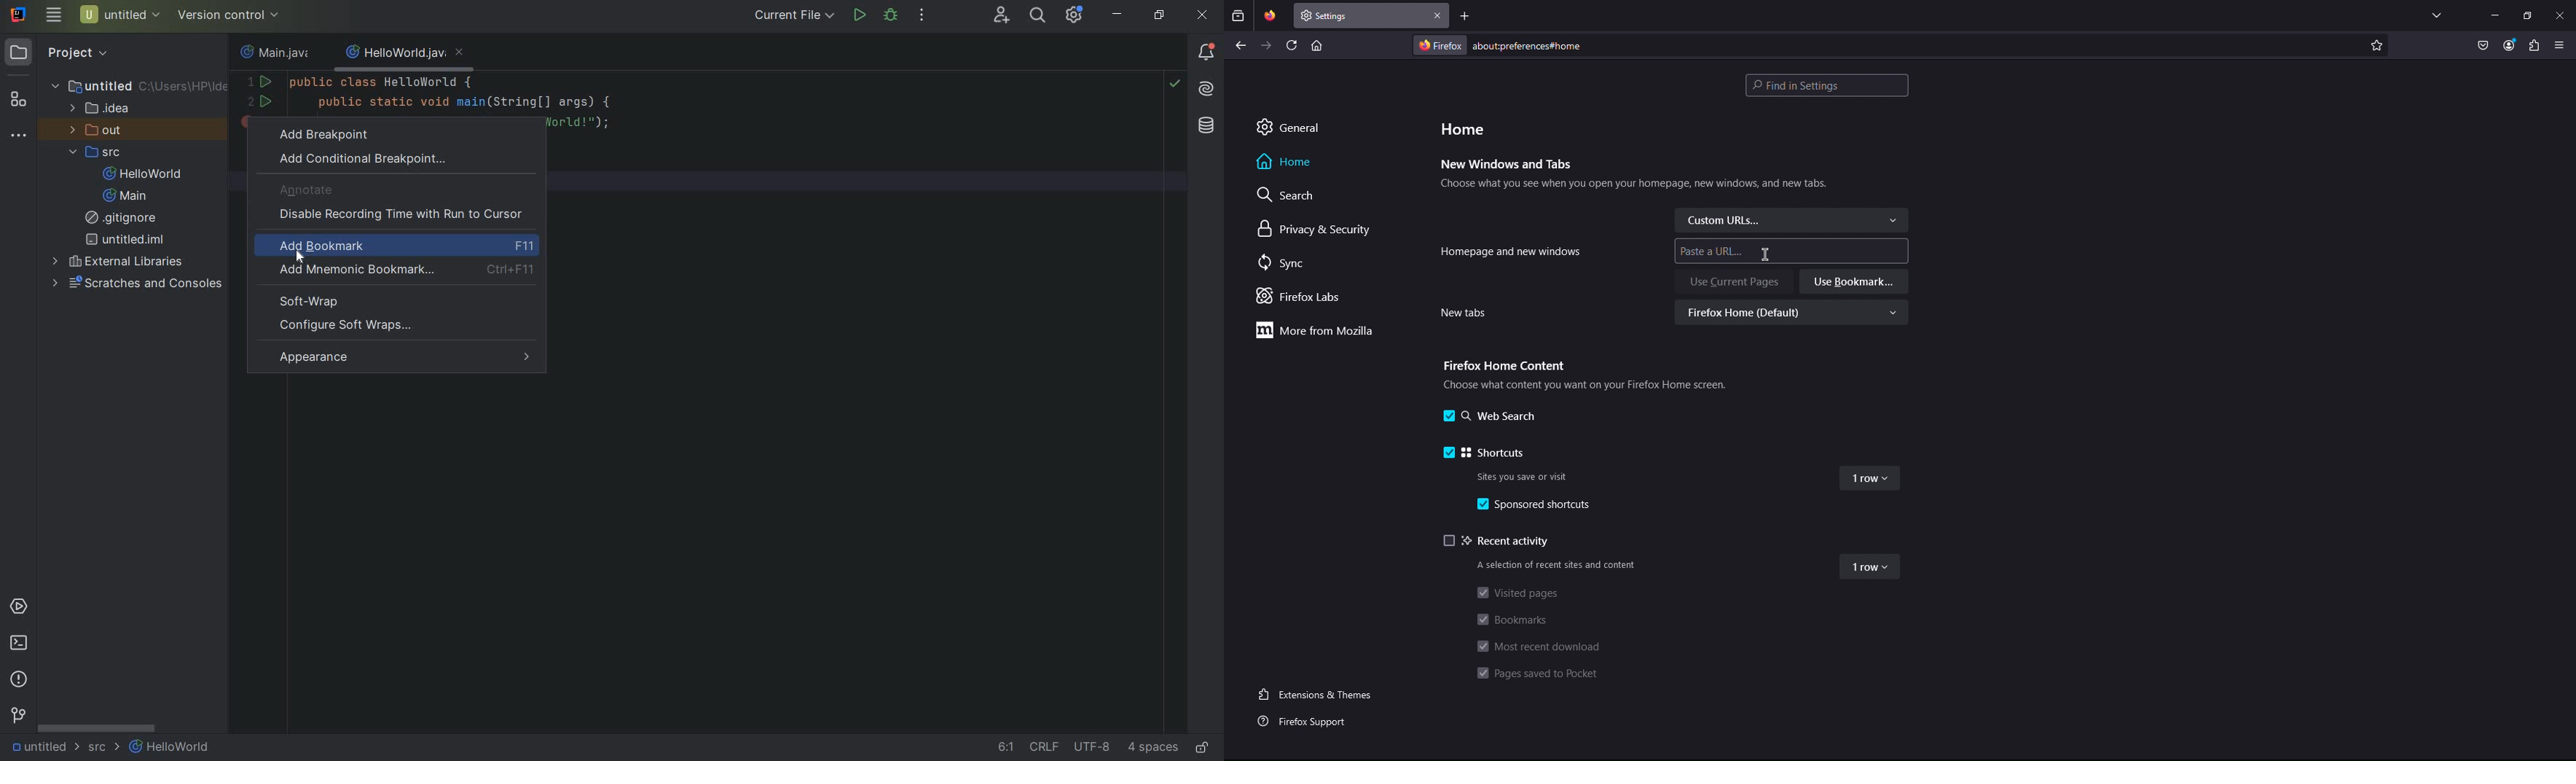 This screenshot has height=784, width=2576. I want to click on Add to favorite, so click(2376, 45).